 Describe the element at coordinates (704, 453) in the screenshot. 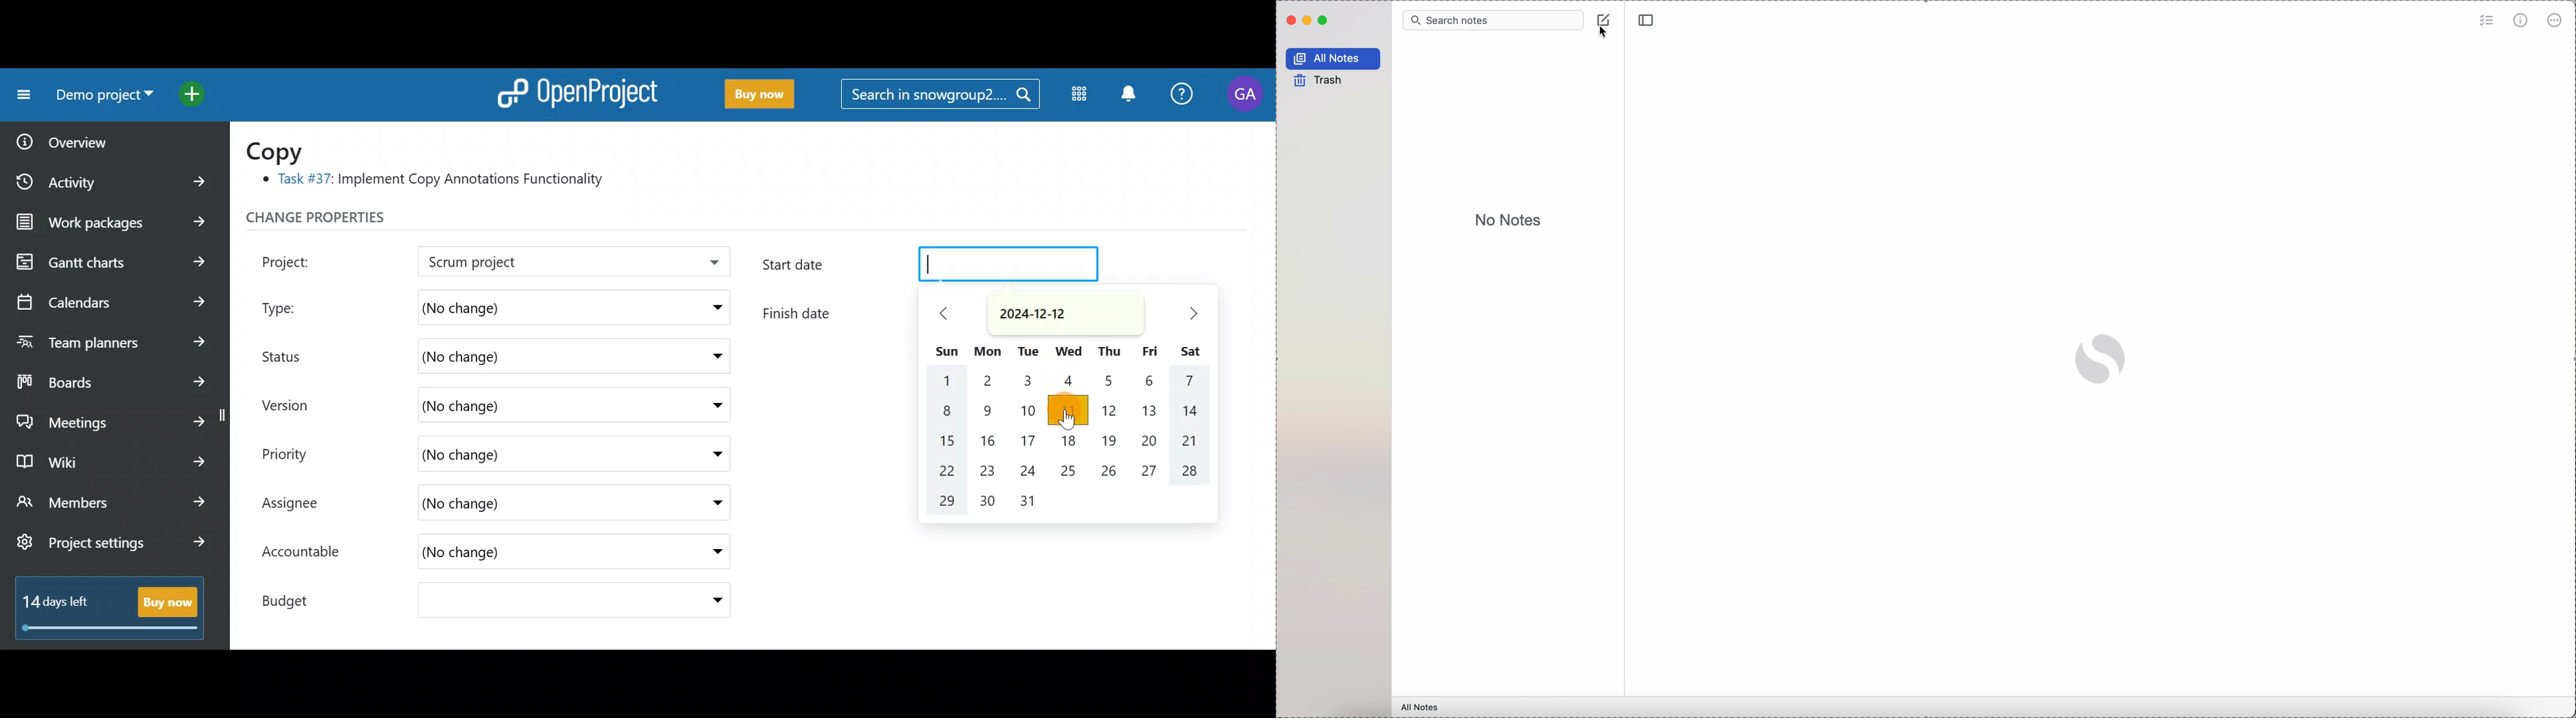

I see `Priority drop down` at that location.